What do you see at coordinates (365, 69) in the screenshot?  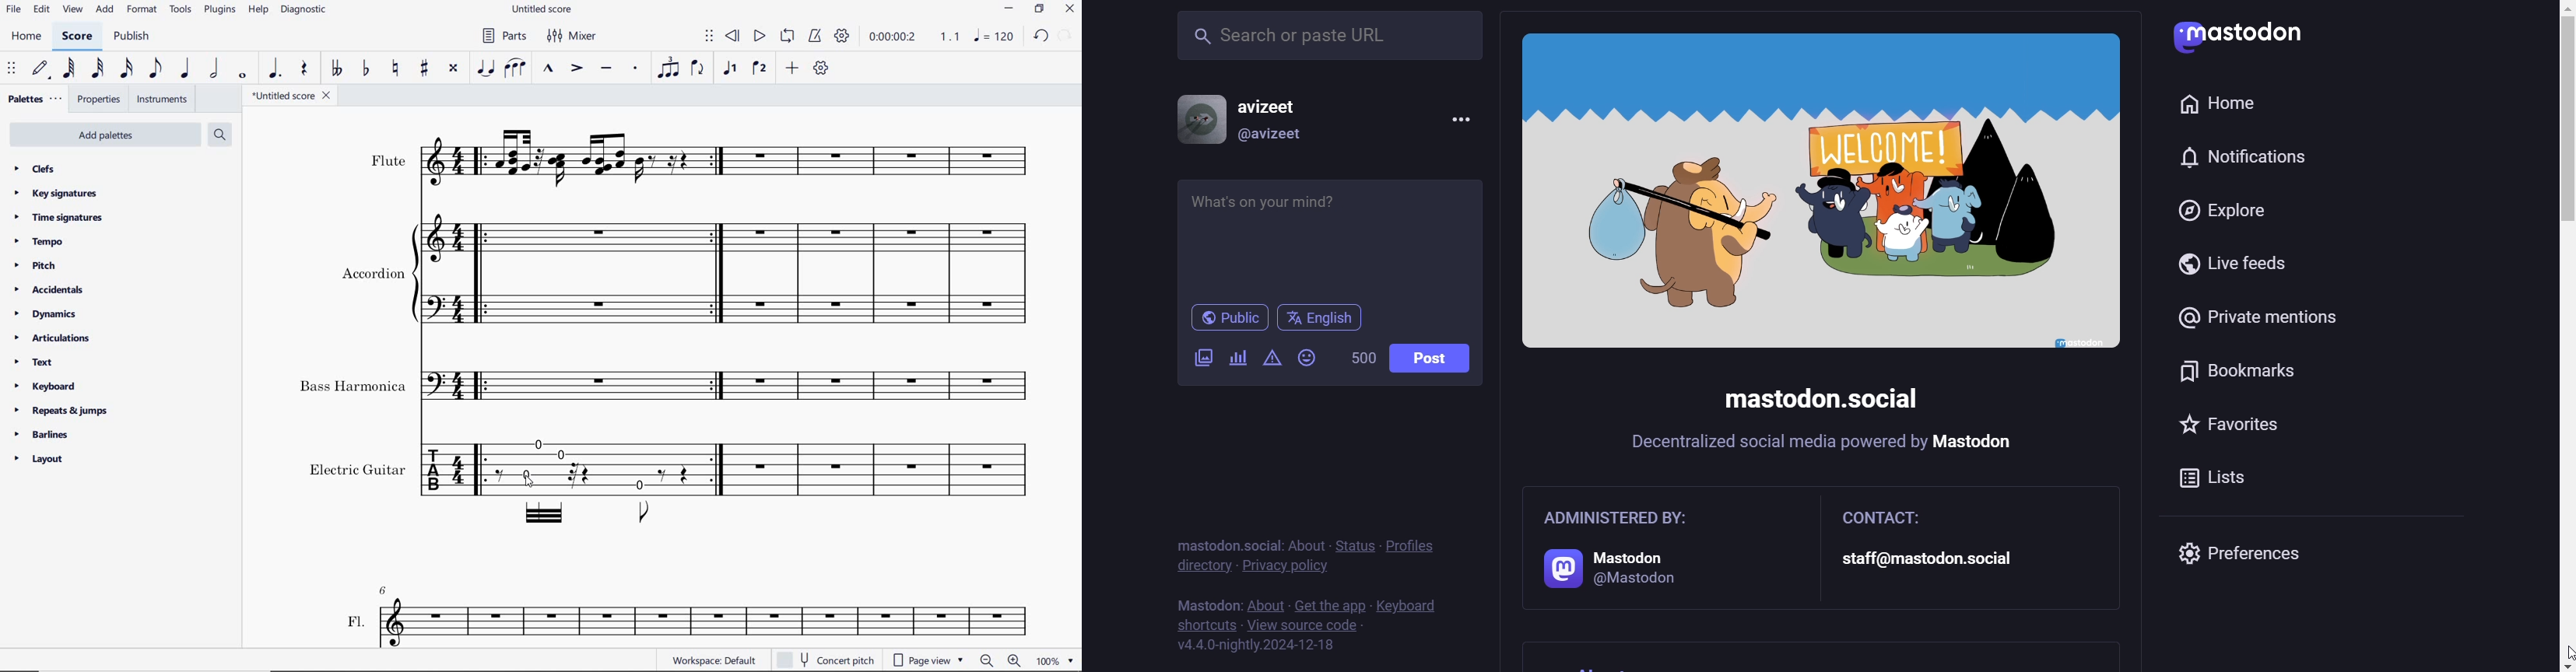 I see `toggle flat` at bounding box center [365, 69].